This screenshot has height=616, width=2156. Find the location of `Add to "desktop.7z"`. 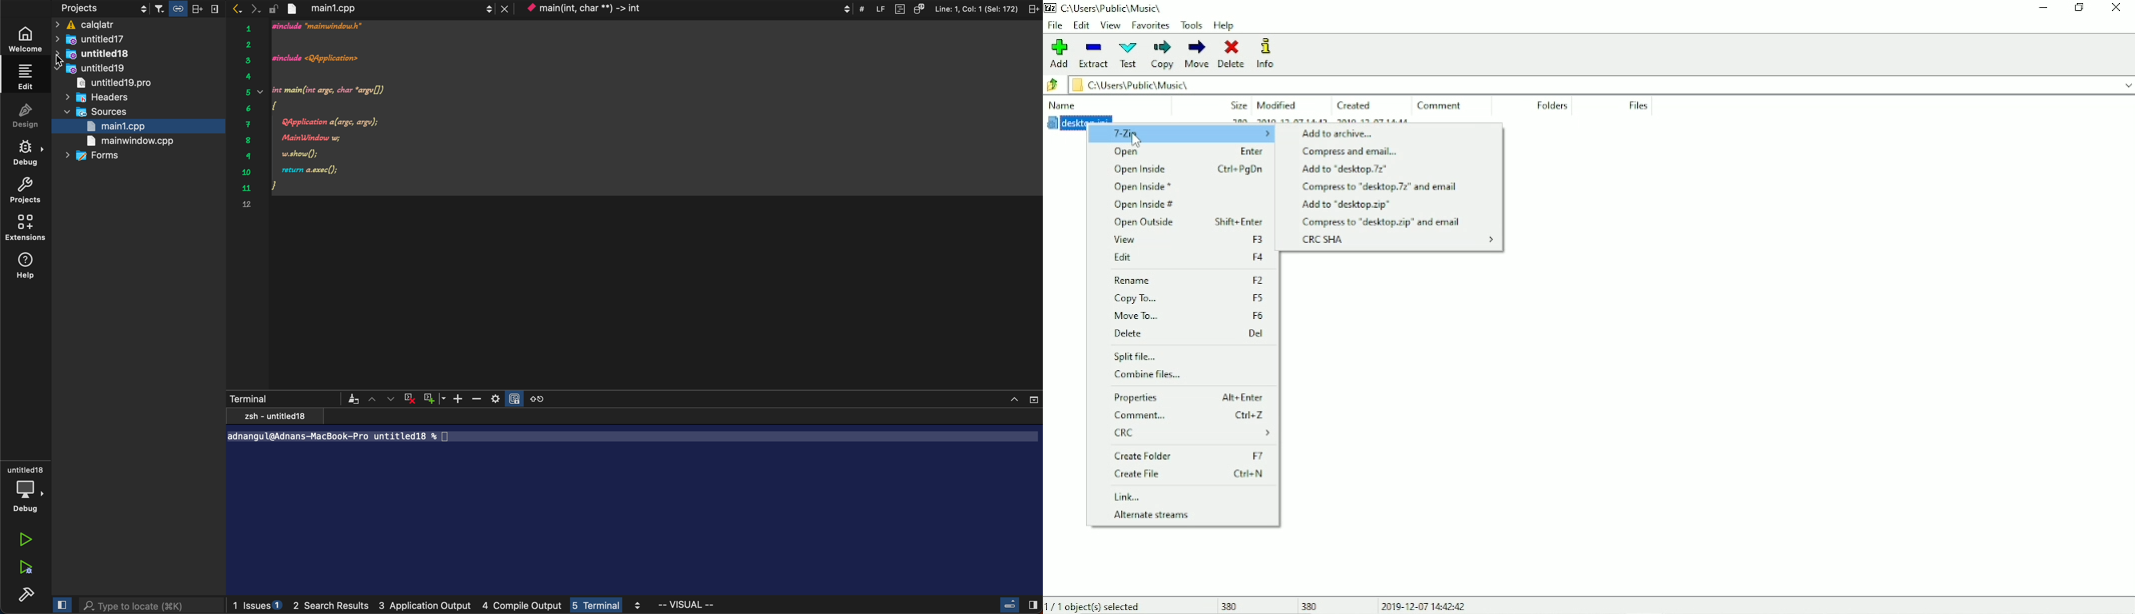

Add to "desktop.7z" is located at coordinates (1347, 171).